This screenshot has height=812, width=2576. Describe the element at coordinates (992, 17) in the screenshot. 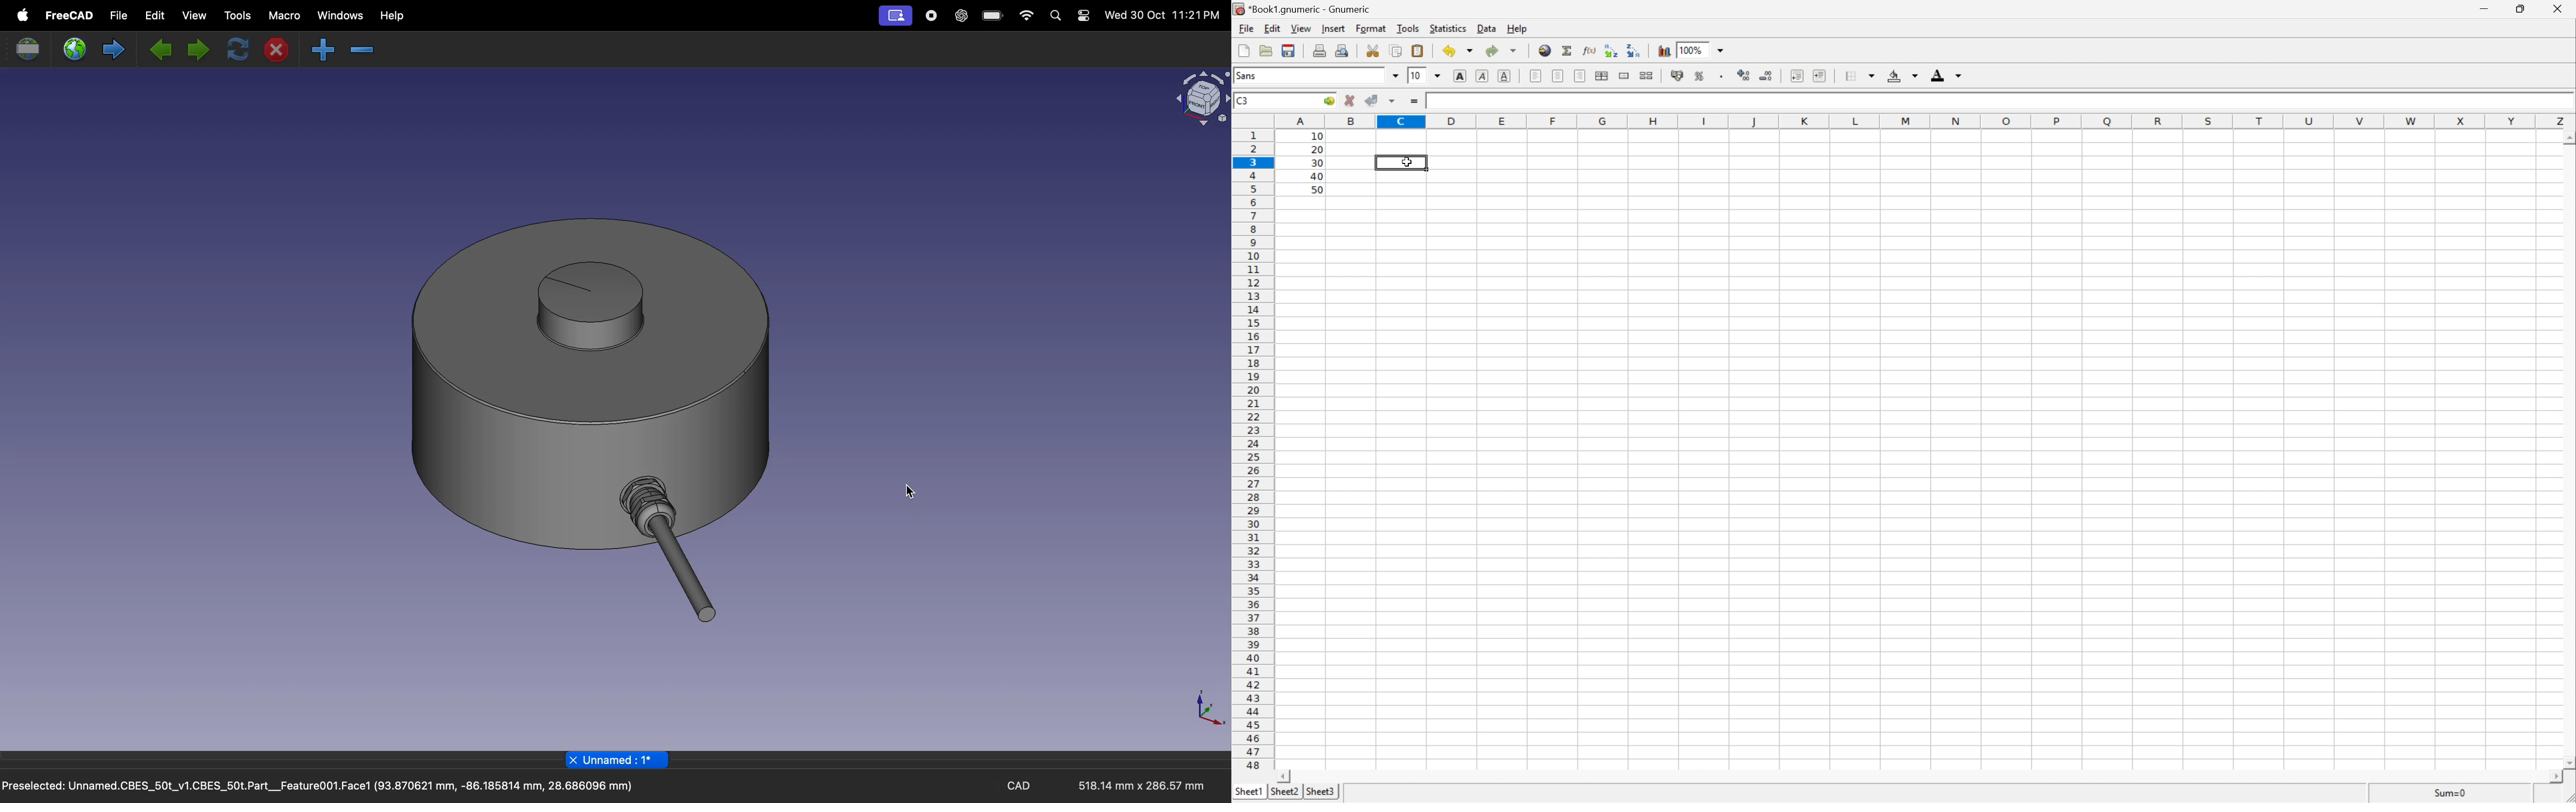

I see `battery` at that location.